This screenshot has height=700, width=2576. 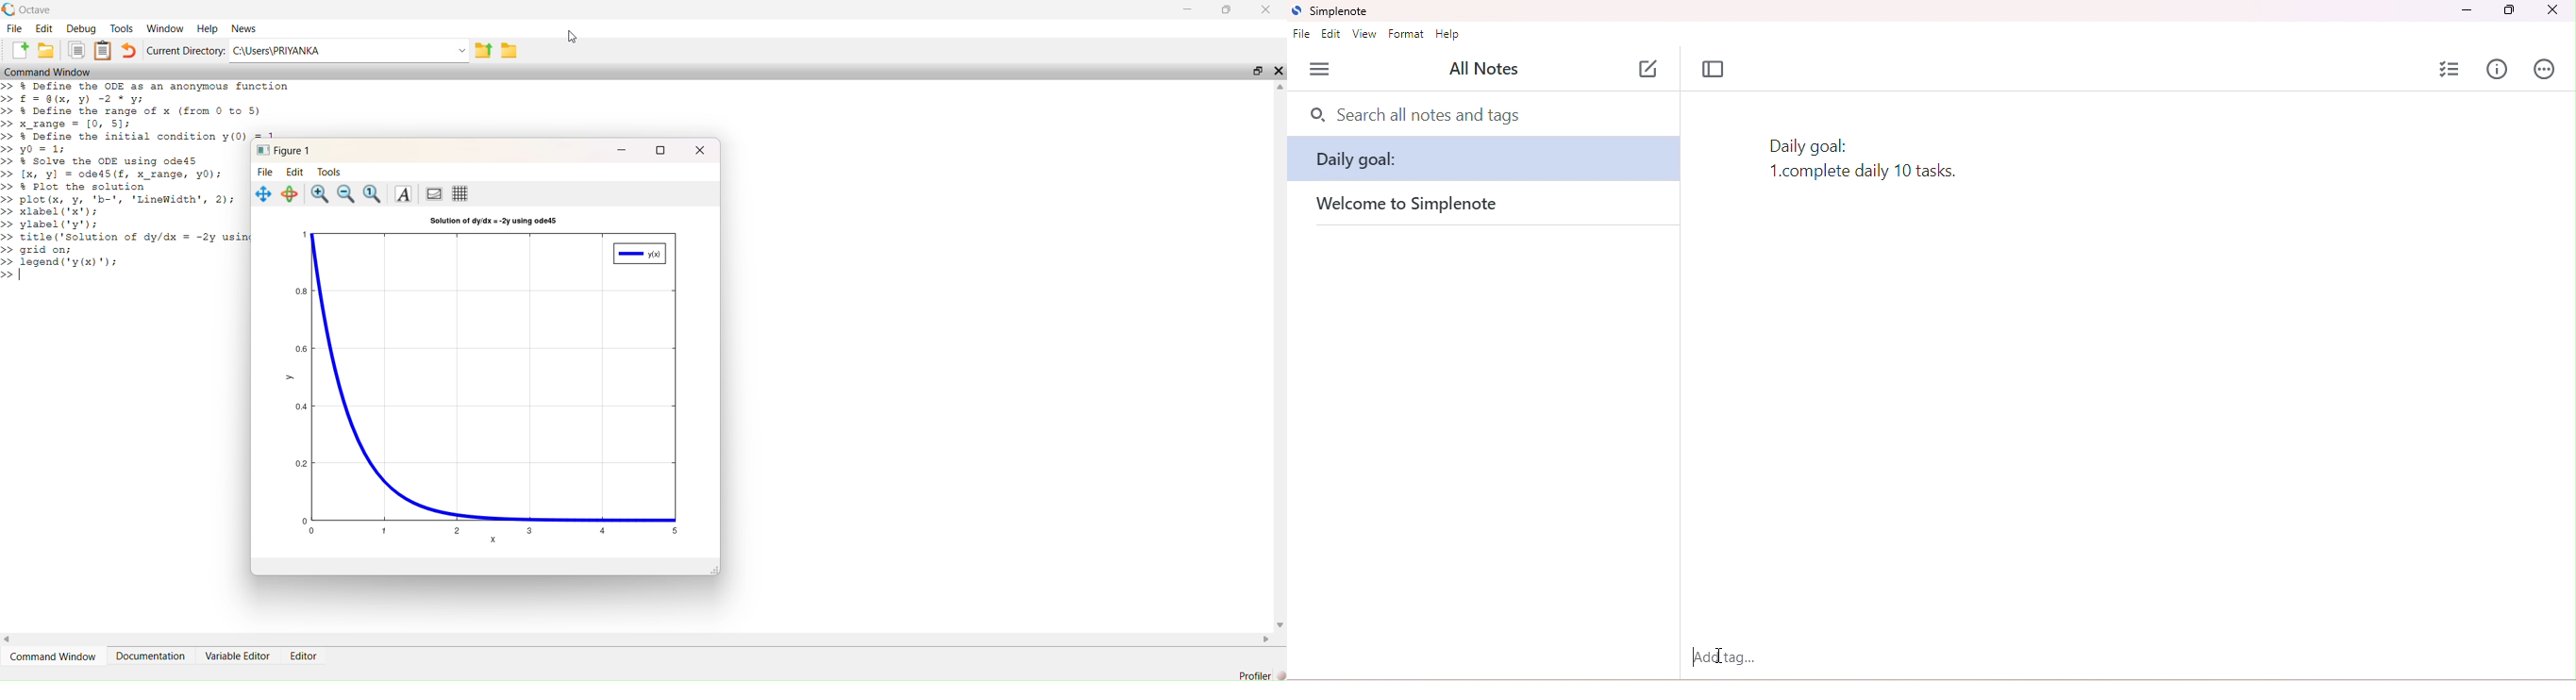 I want to click on horizontal scroll bar, so click(x=638, y=639).